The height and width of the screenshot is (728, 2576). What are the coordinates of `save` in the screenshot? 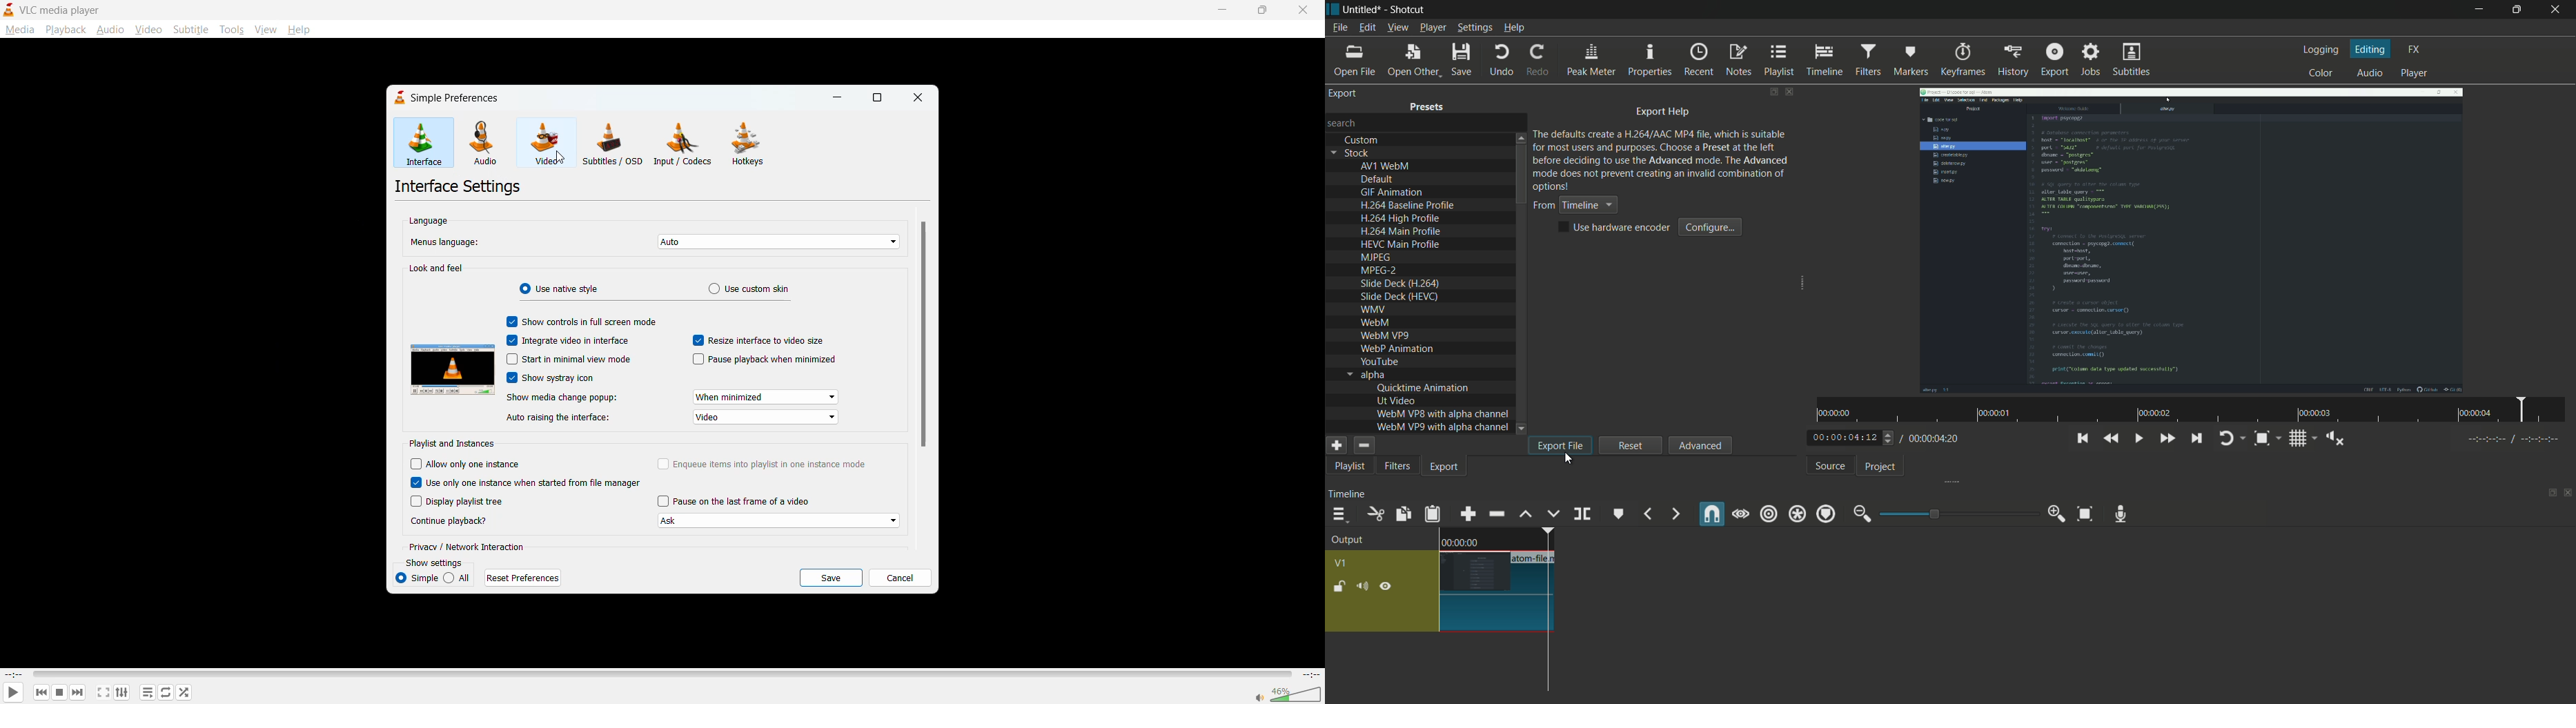 It's located at (1463, 59).